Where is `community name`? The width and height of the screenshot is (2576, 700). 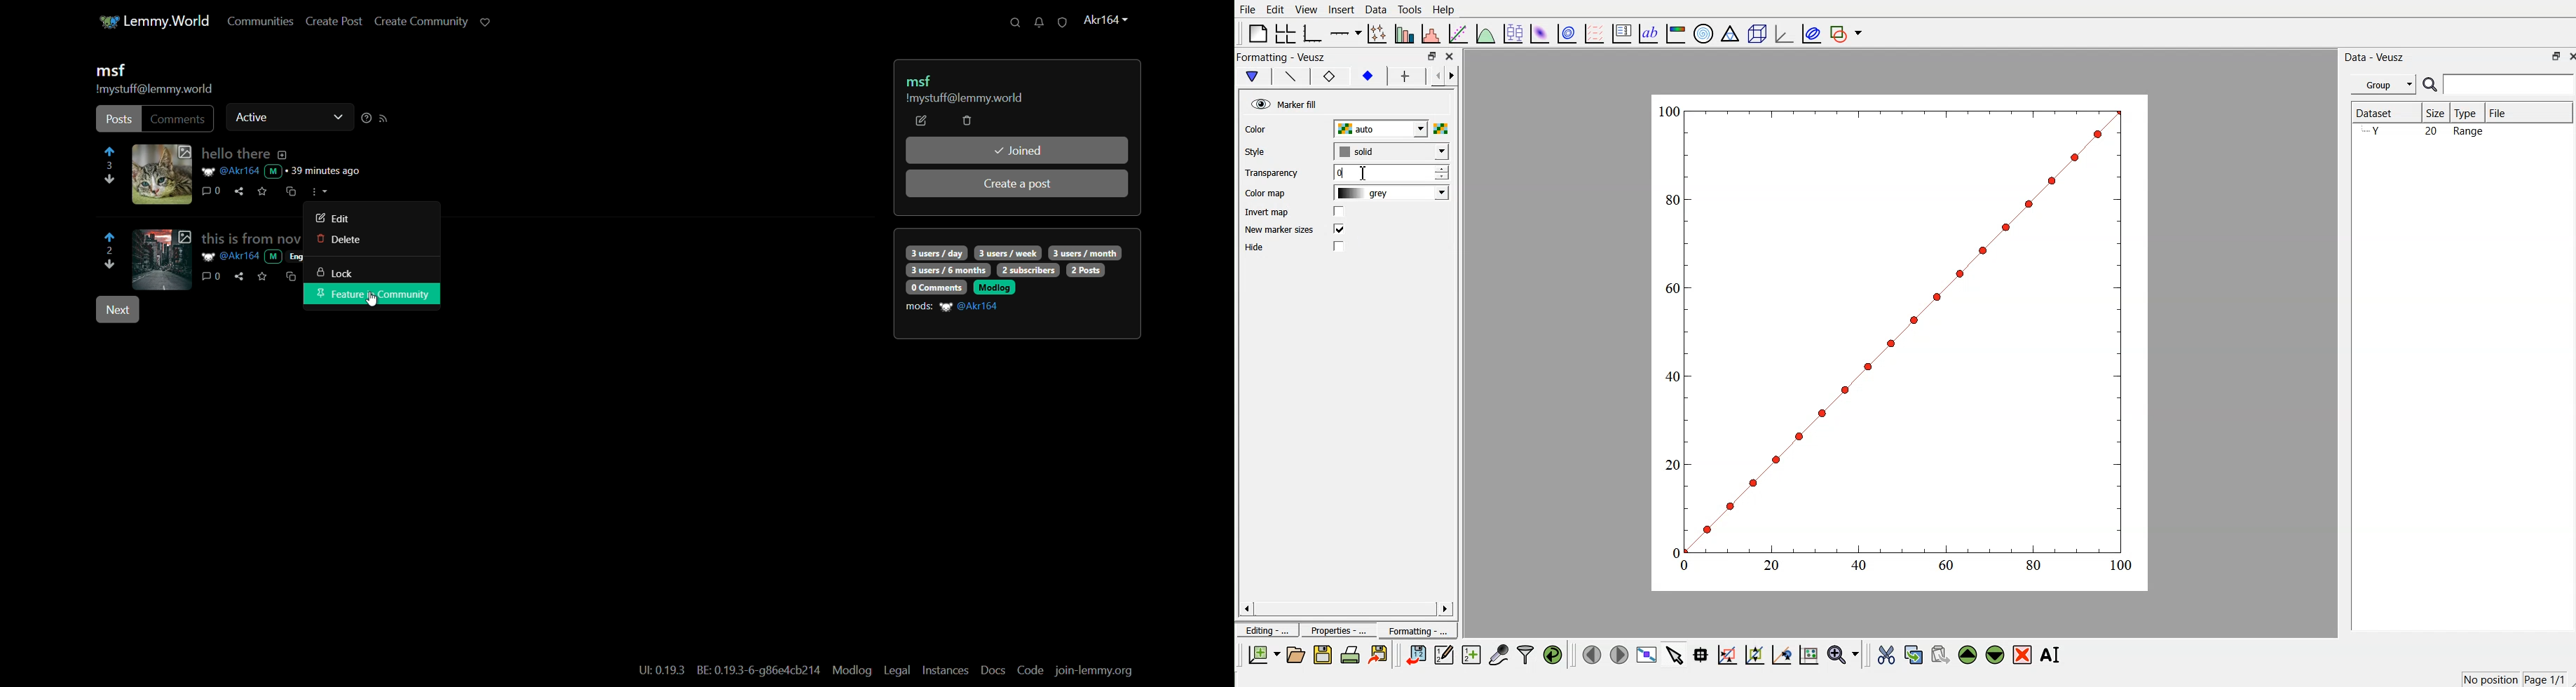 community name is located at coordinates (923, 80).